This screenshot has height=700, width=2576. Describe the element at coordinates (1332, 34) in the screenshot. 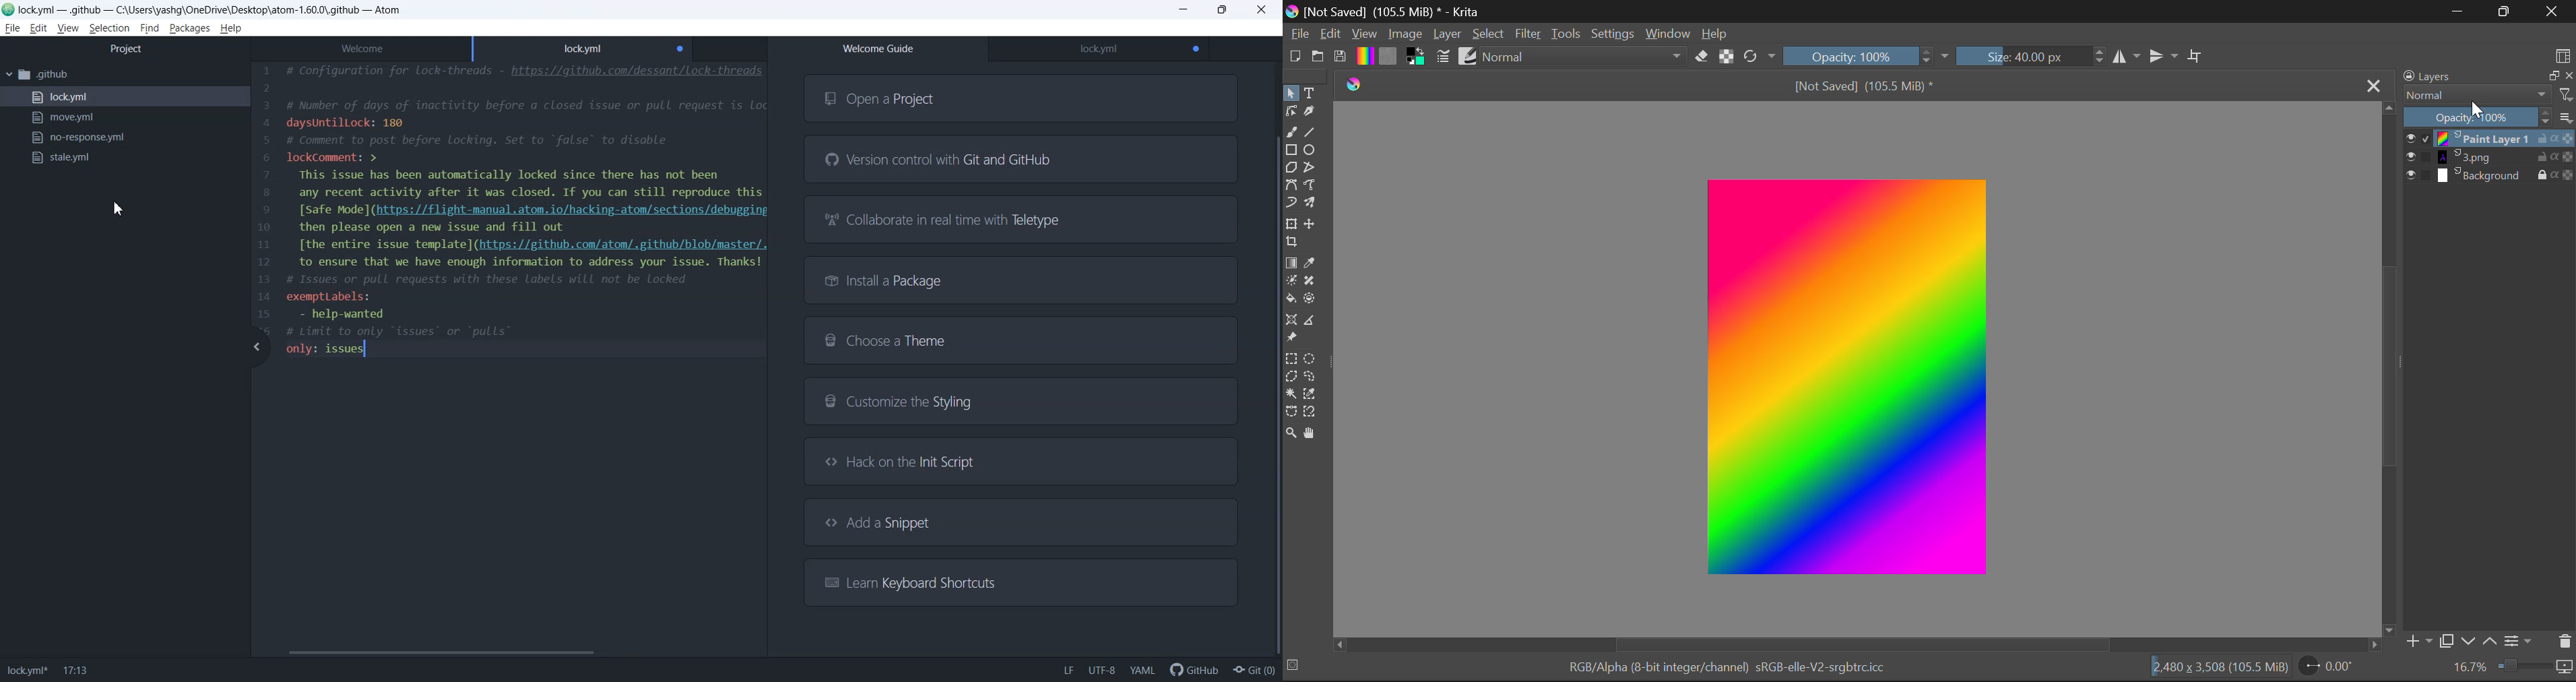

I see `Edit` at that location.